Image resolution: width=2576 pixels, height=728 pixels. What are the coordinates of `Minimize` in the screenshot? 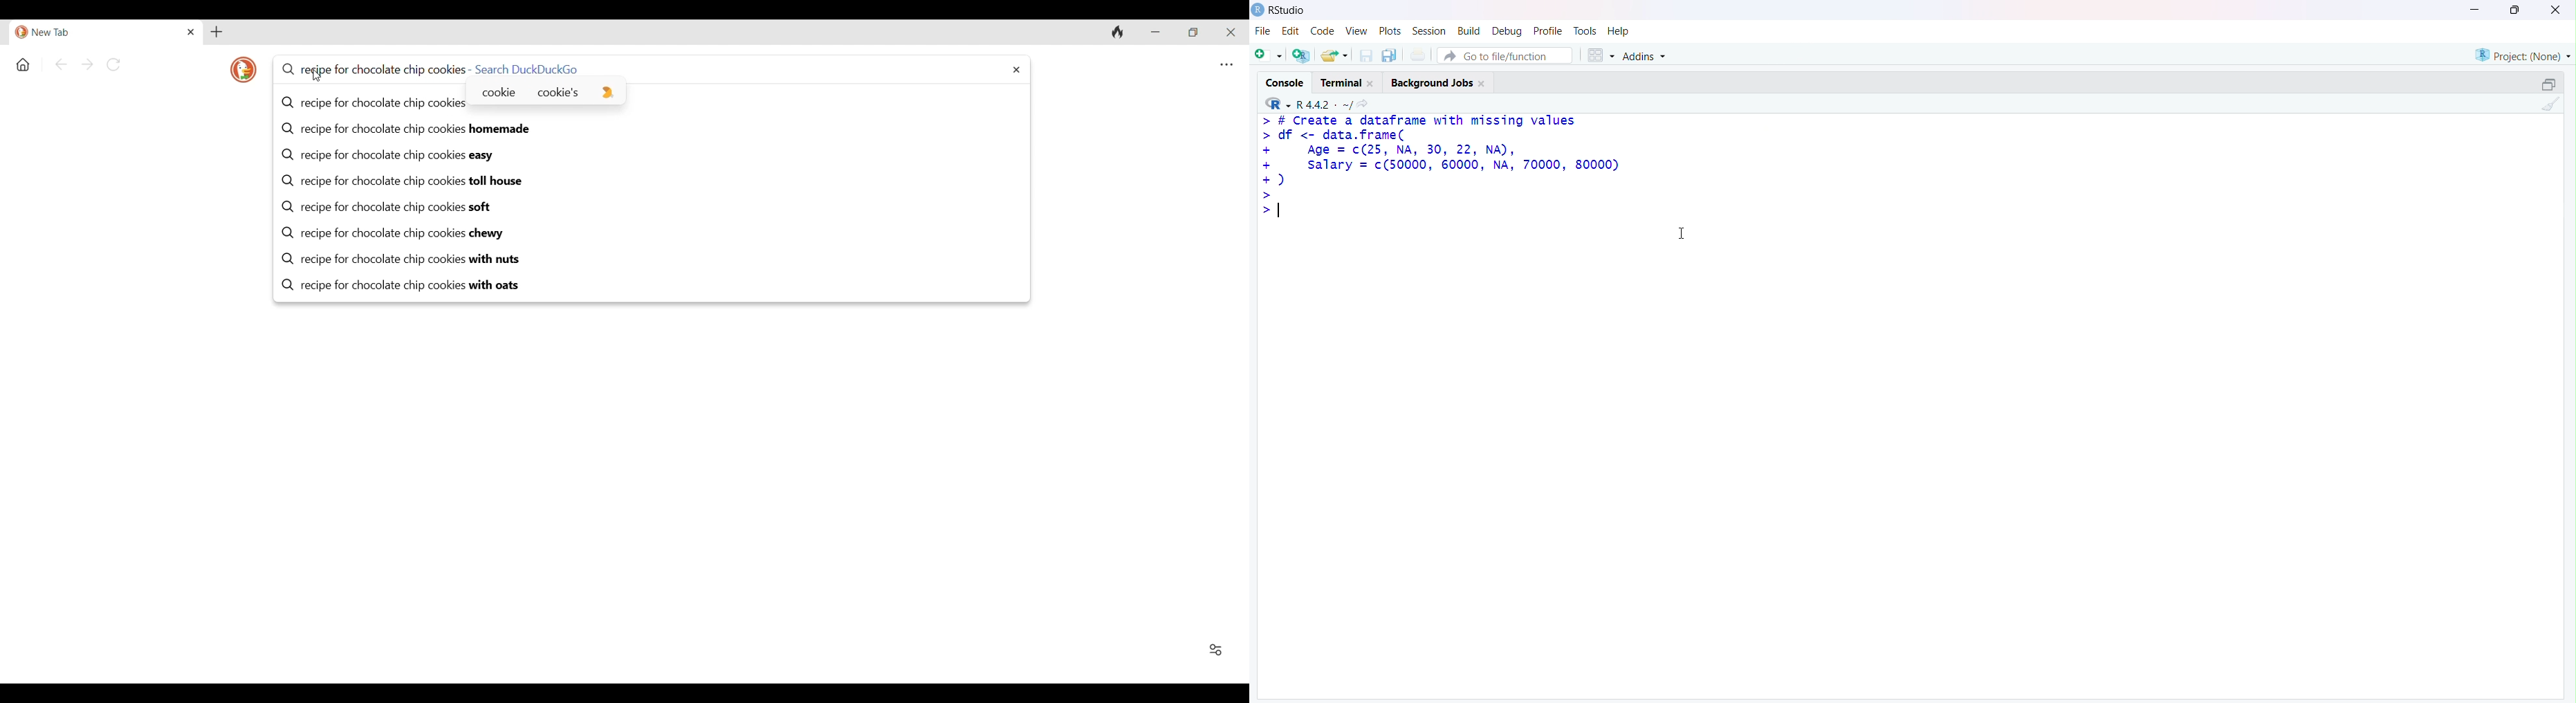 It's located at (2473, 9).